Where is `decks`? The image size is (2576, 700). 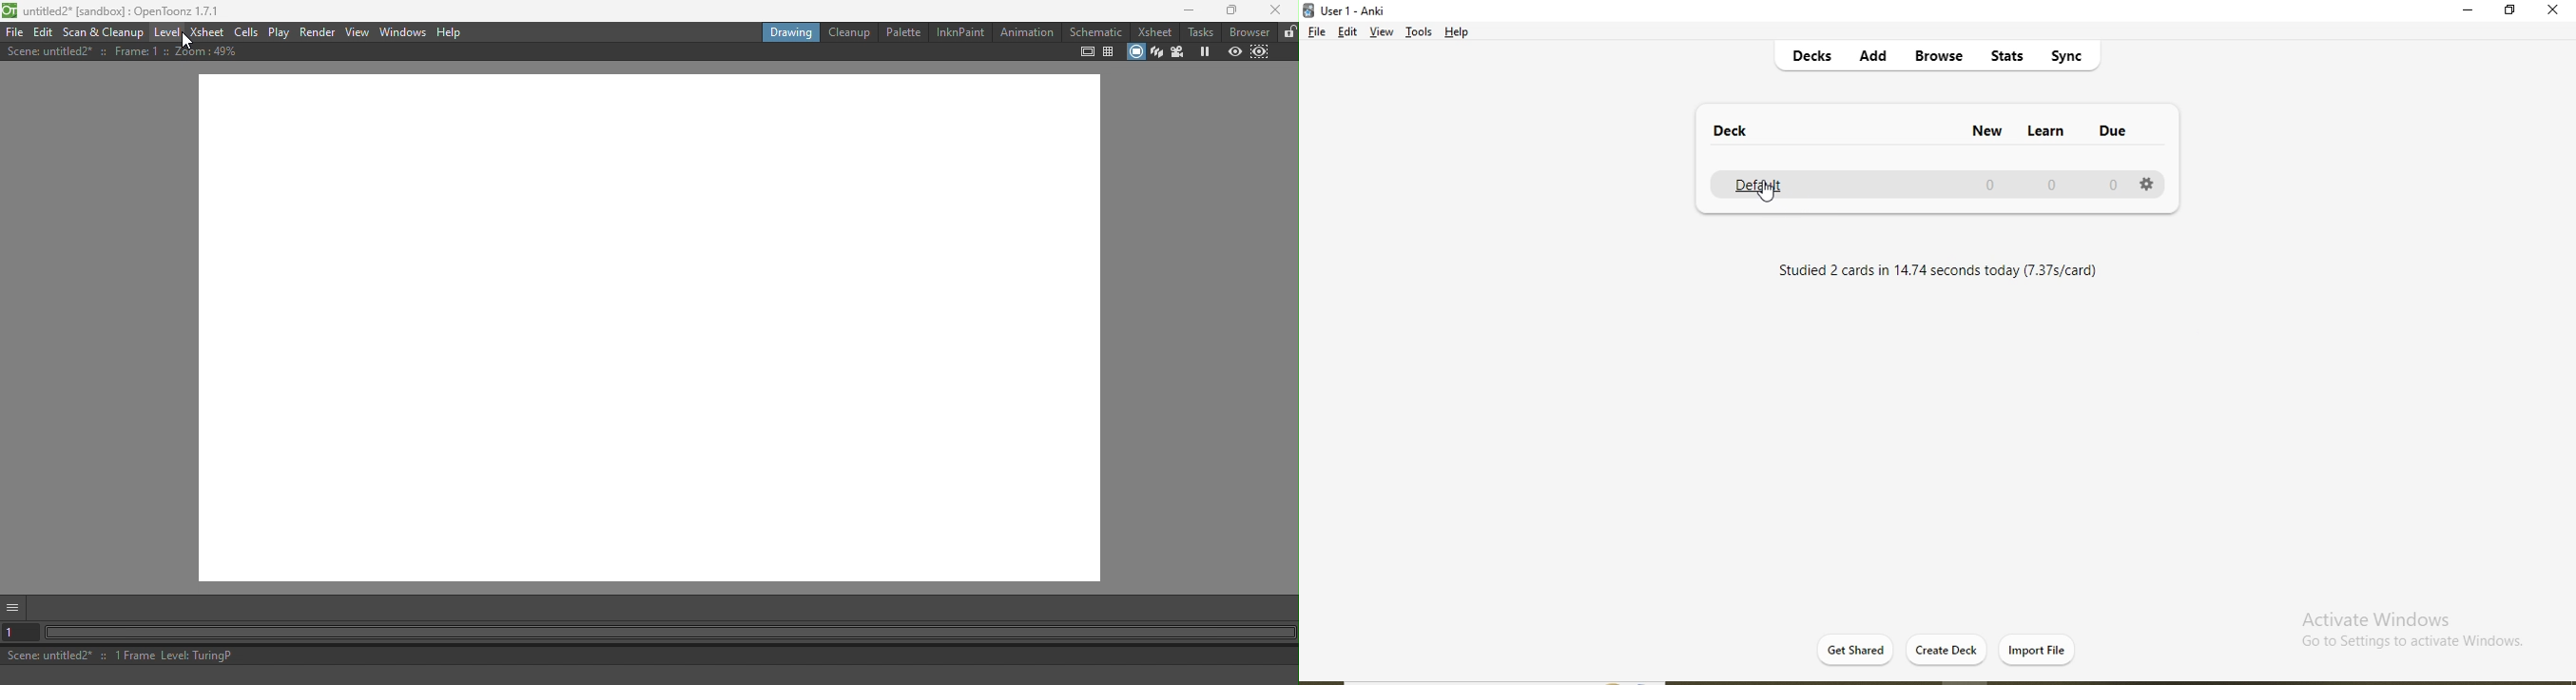 decks is located at coordinates (1815, 59).